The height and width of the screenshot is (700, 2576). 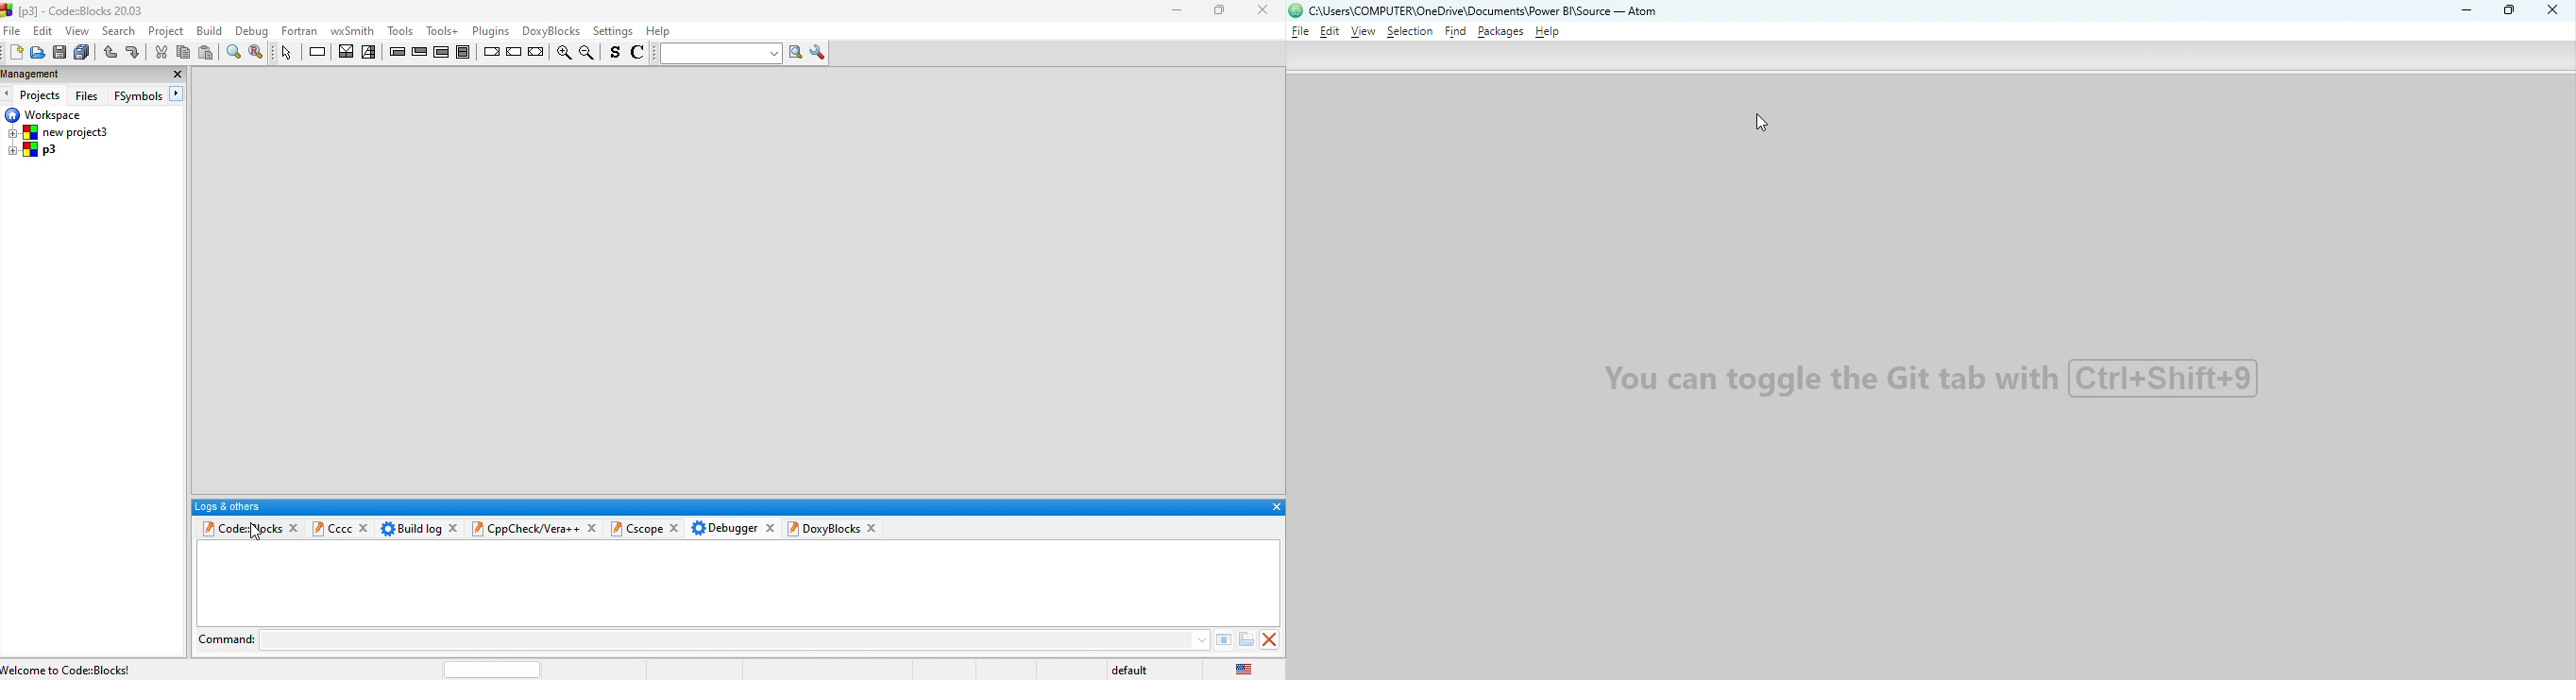 What do you see at coordinates (455, 527) in the screenshot?
I see `close` at bounding box center [455, 527].